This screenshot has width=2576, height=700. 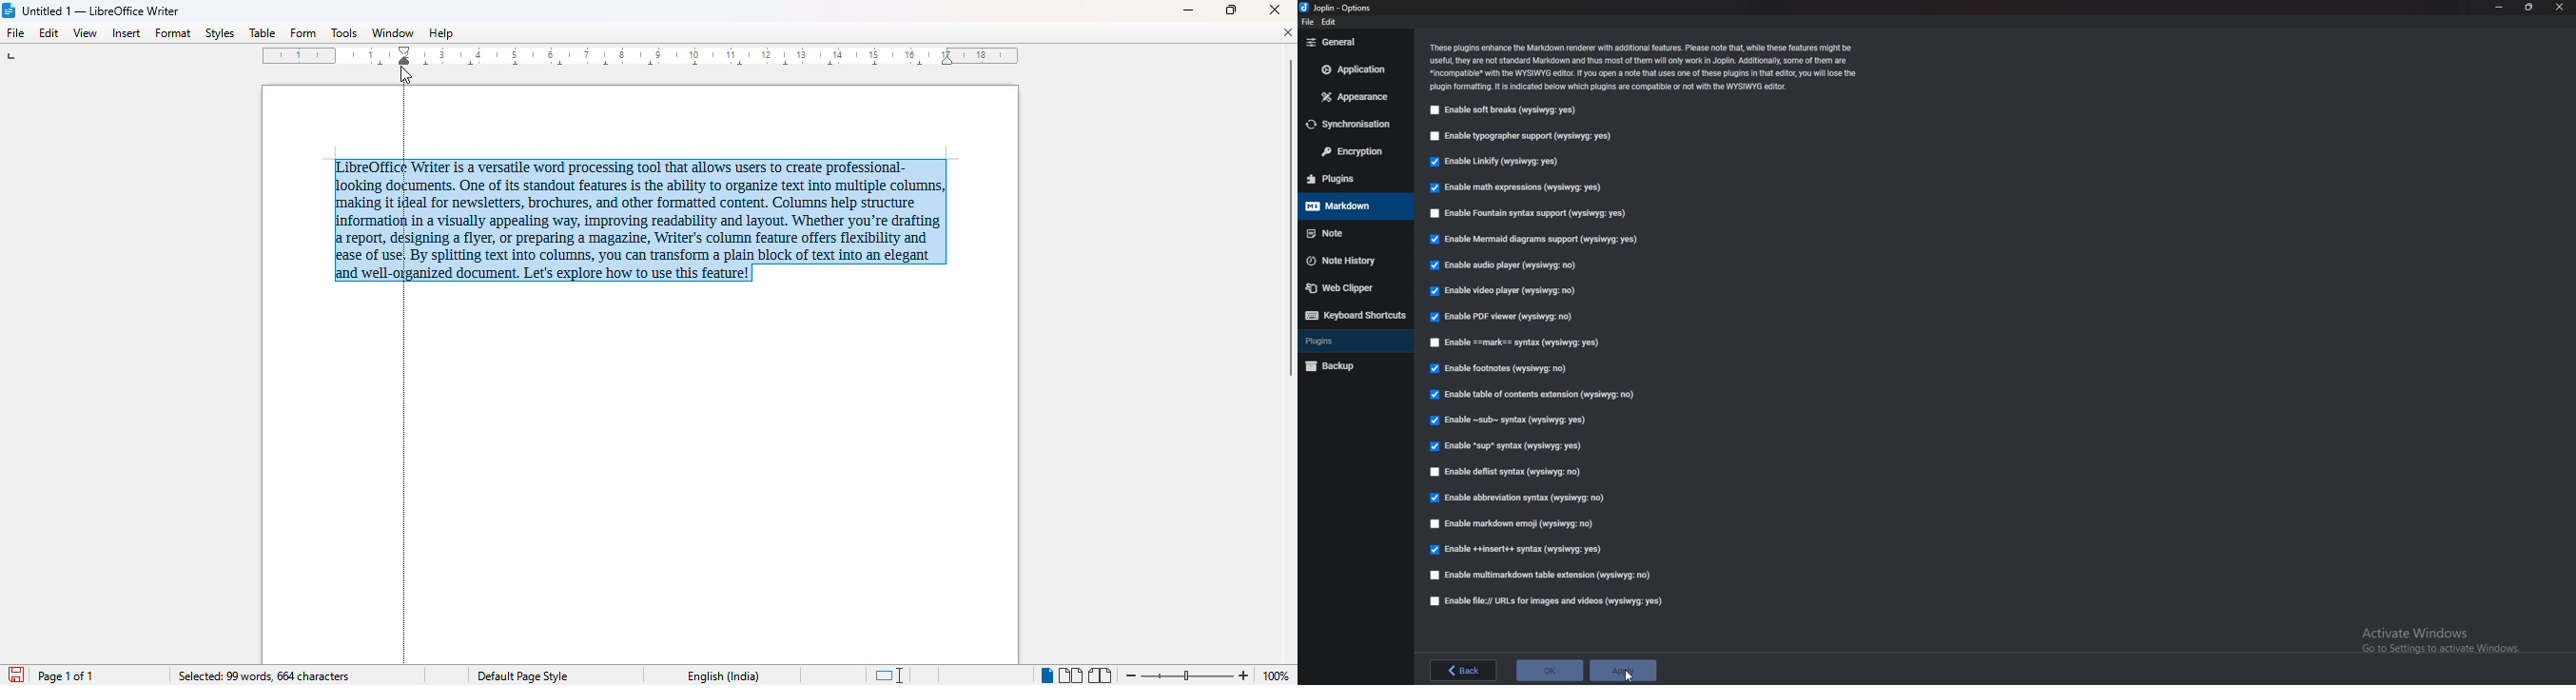 I want to click on Enable mermaid diagrams support, so click(x=1540, y=240).